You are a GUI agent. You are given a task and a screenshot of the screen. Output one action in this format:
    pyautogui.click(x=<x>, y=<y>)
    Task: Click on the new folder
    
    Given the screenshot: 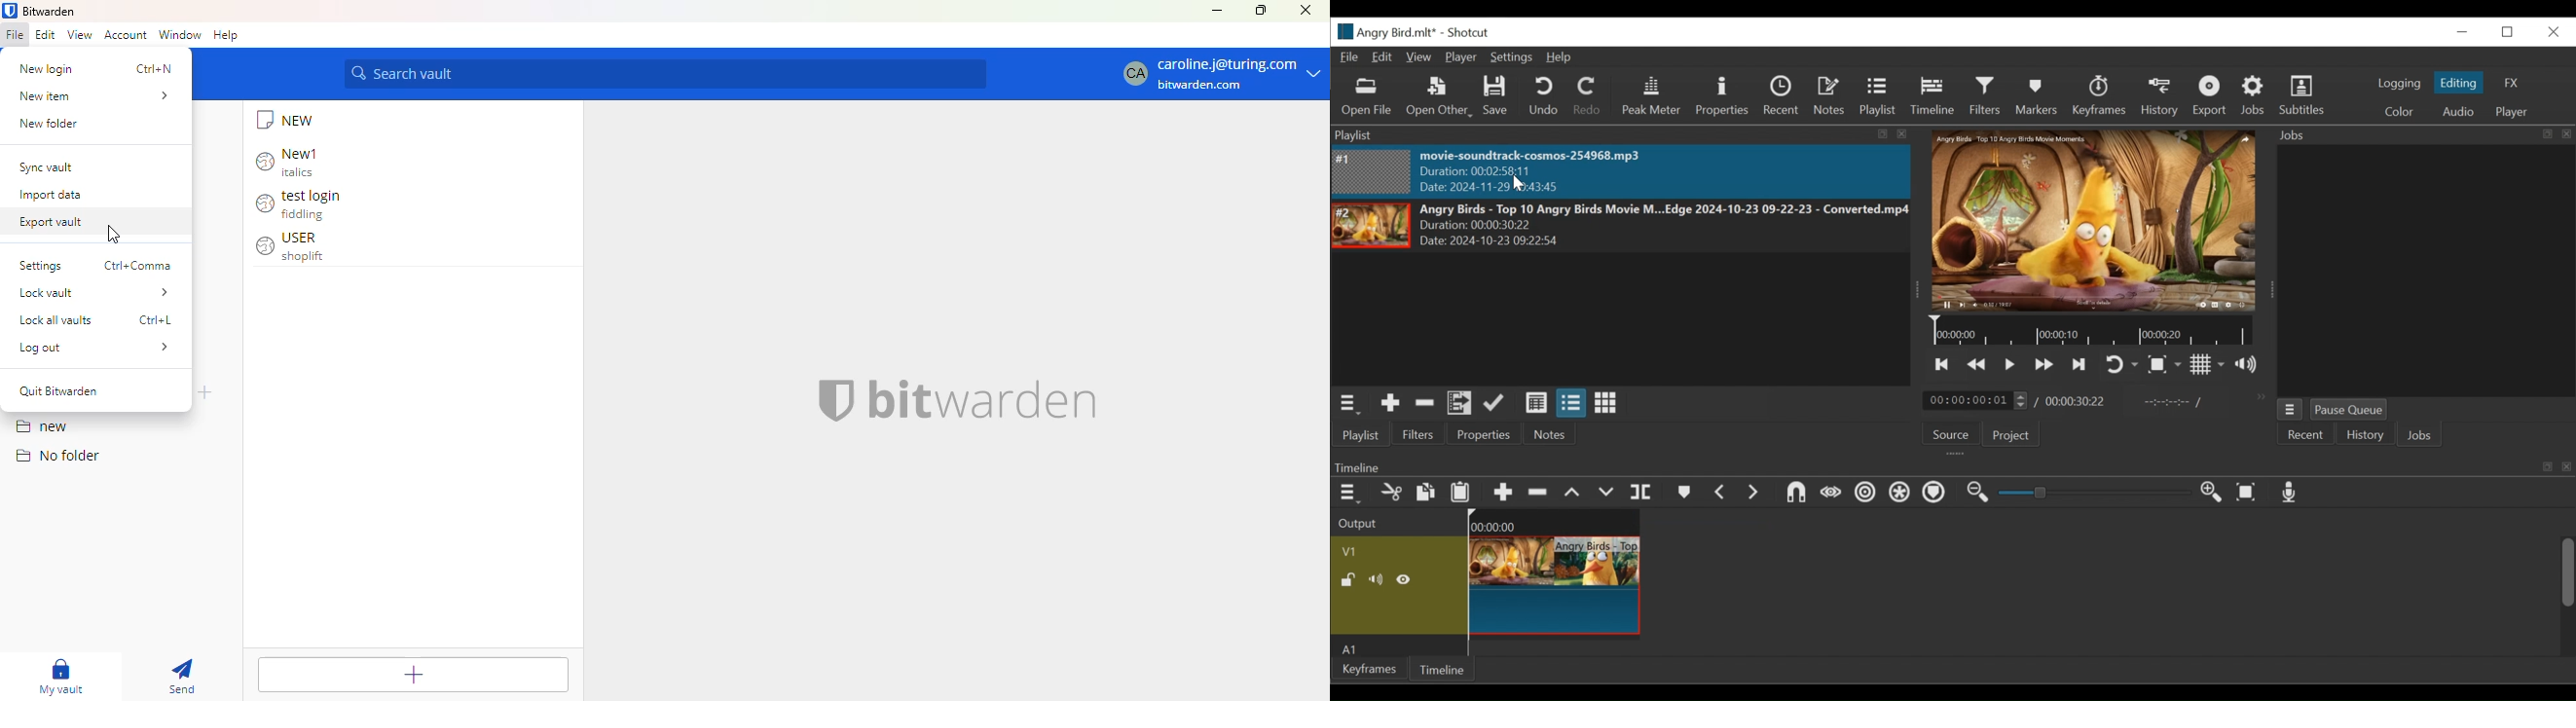 What is the action you would take?
    pyautogui.click(x=98, y=124)
    